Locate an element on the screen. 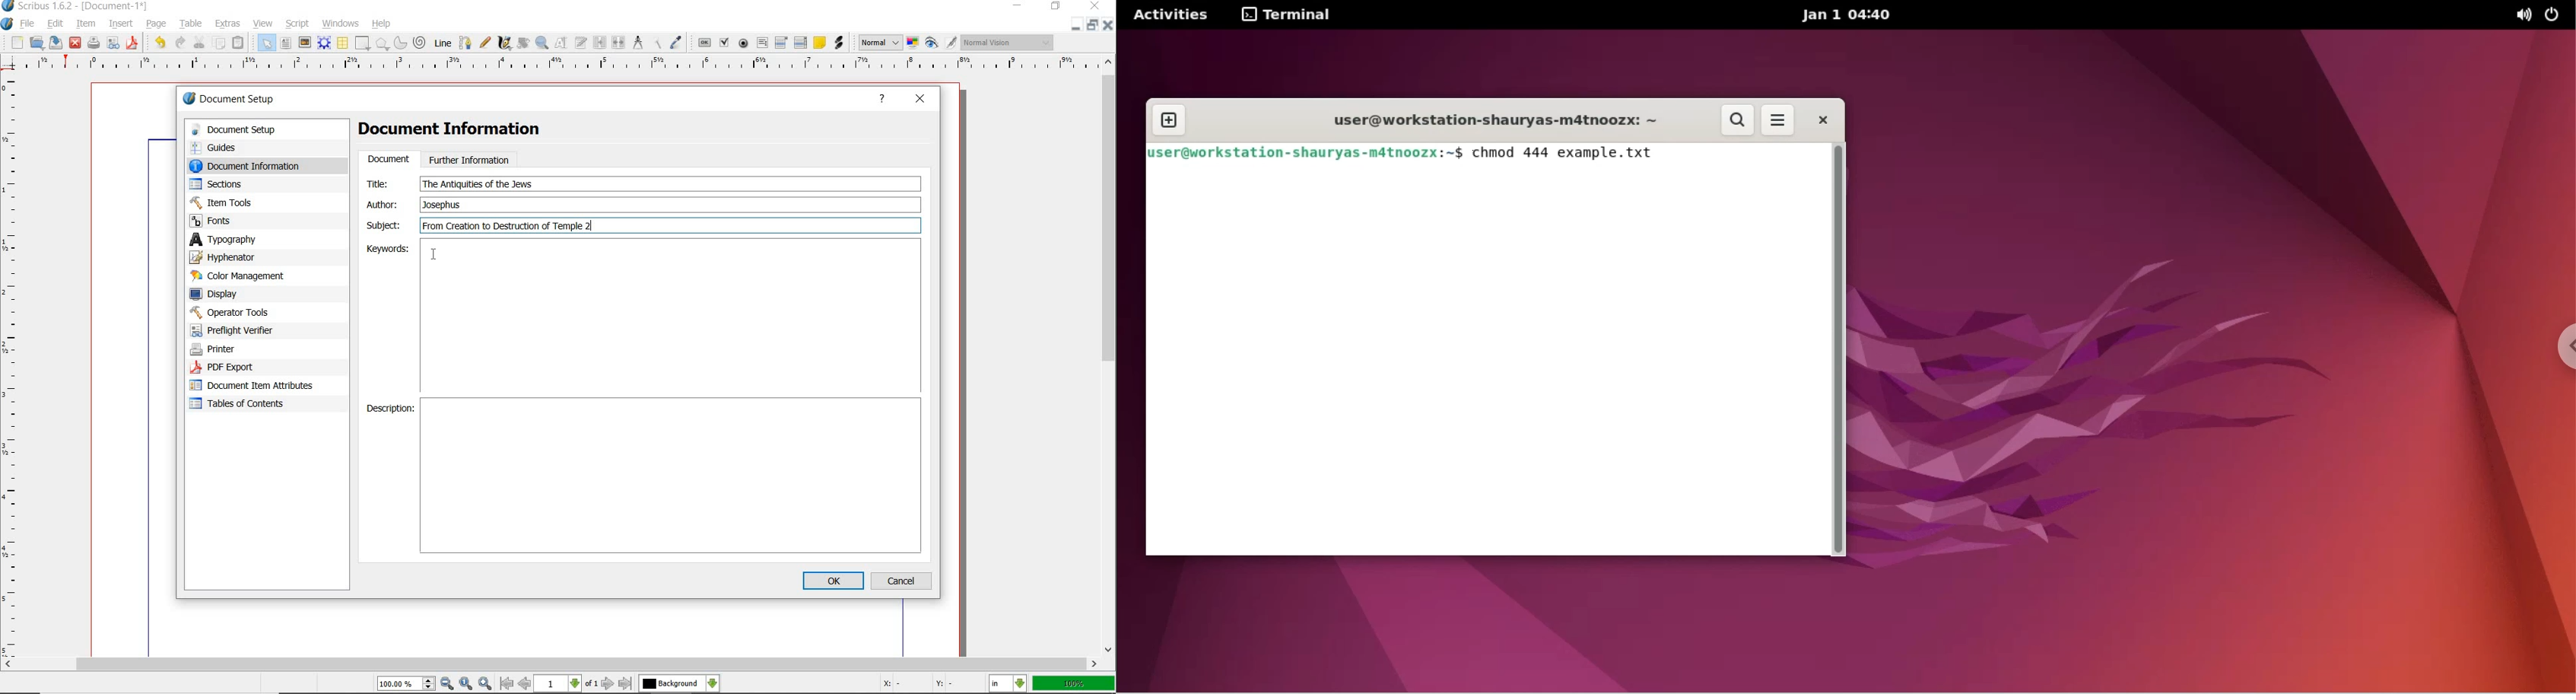 Image resolution: width=2576 pixels, height=700 pixels. system name is located at coordinates (75, 7).